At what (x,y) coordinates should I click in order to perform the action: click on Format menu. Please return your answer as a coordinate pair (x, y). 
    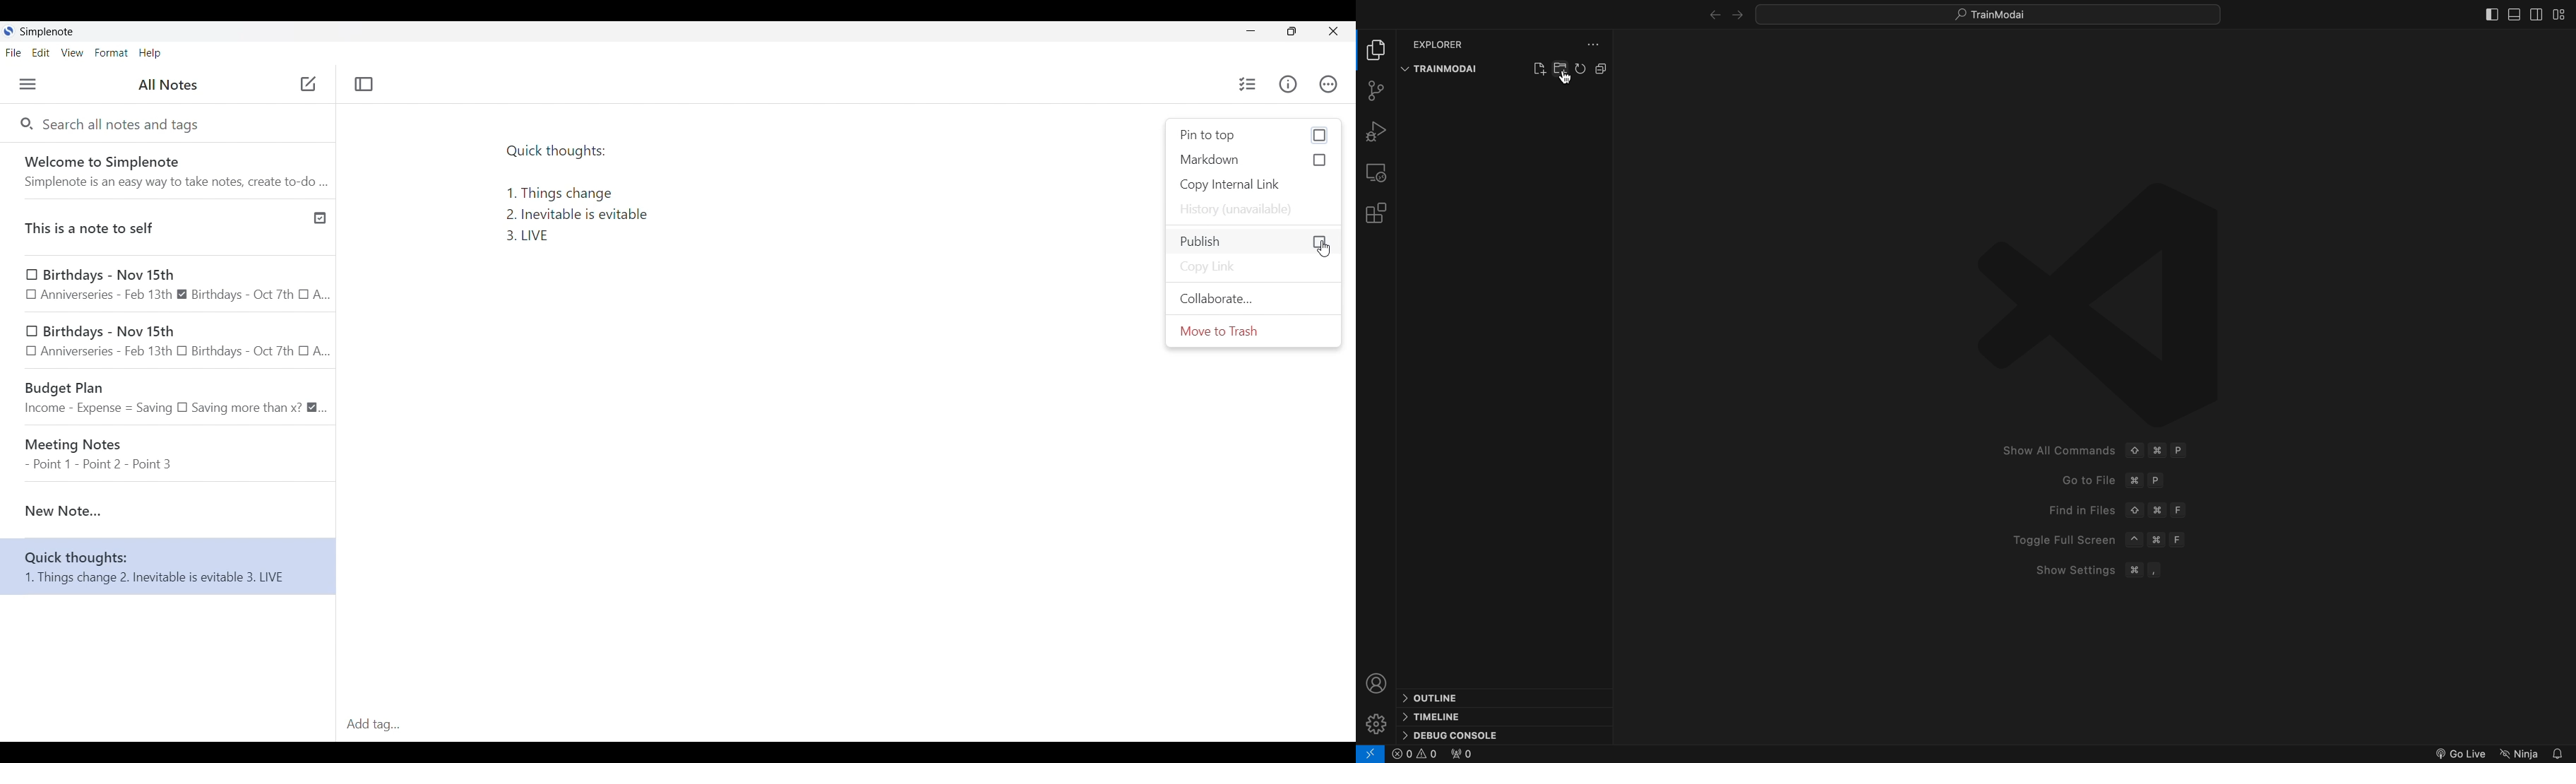
    Looking at the image, I should click on (112, 53).